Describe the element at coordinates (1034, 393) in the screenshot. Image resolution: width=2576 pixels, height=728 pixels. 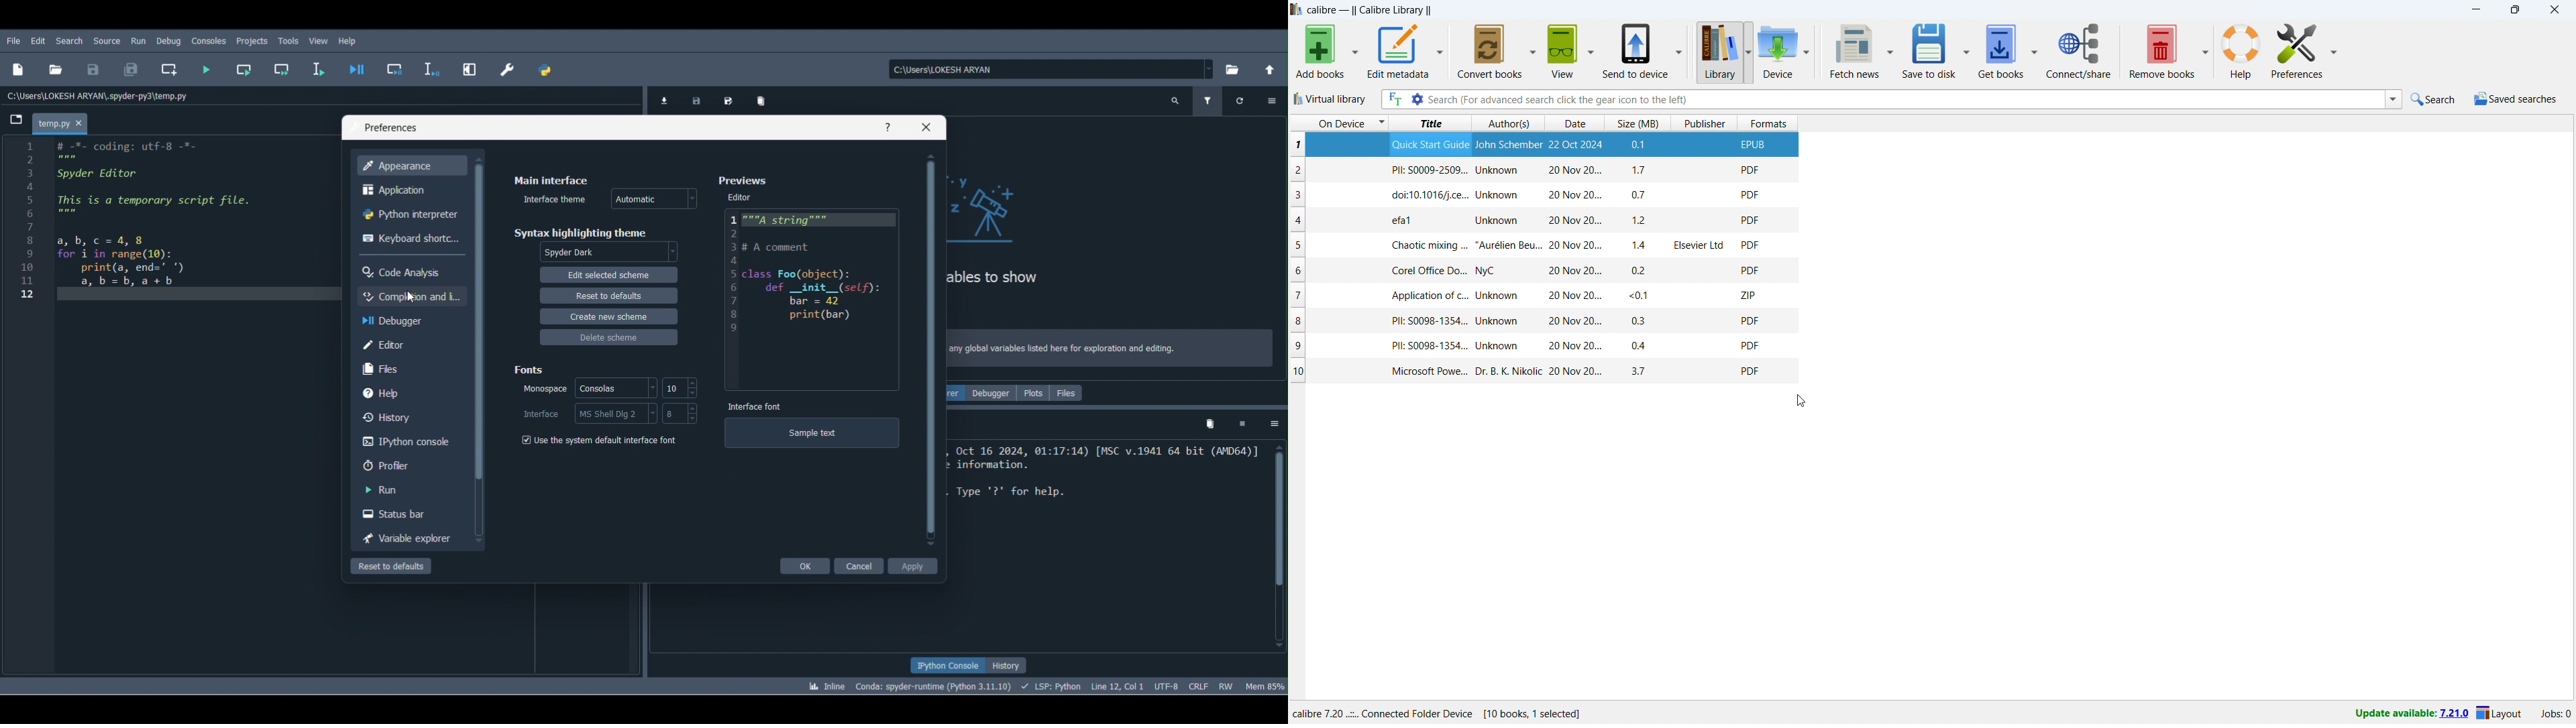
I see `Plots` at that location.